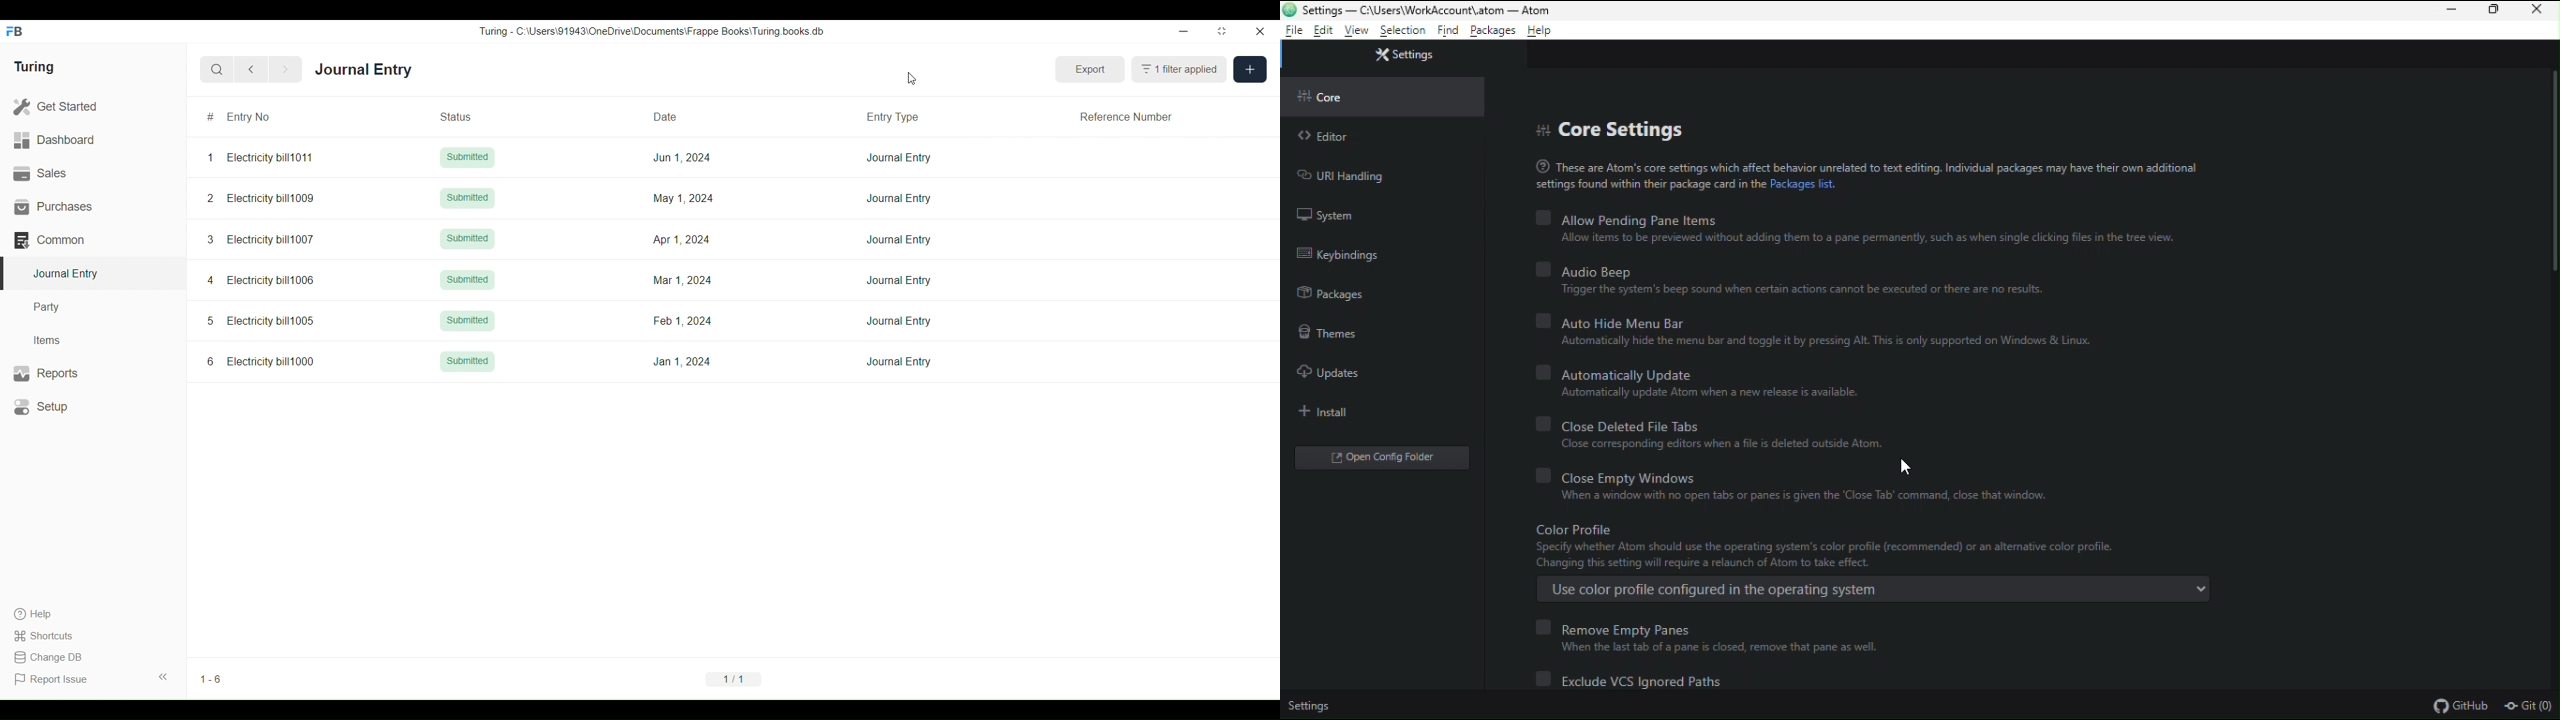  Describe the element at coordinates (93, 407) in the screenshot. I see `Setup` at that location.